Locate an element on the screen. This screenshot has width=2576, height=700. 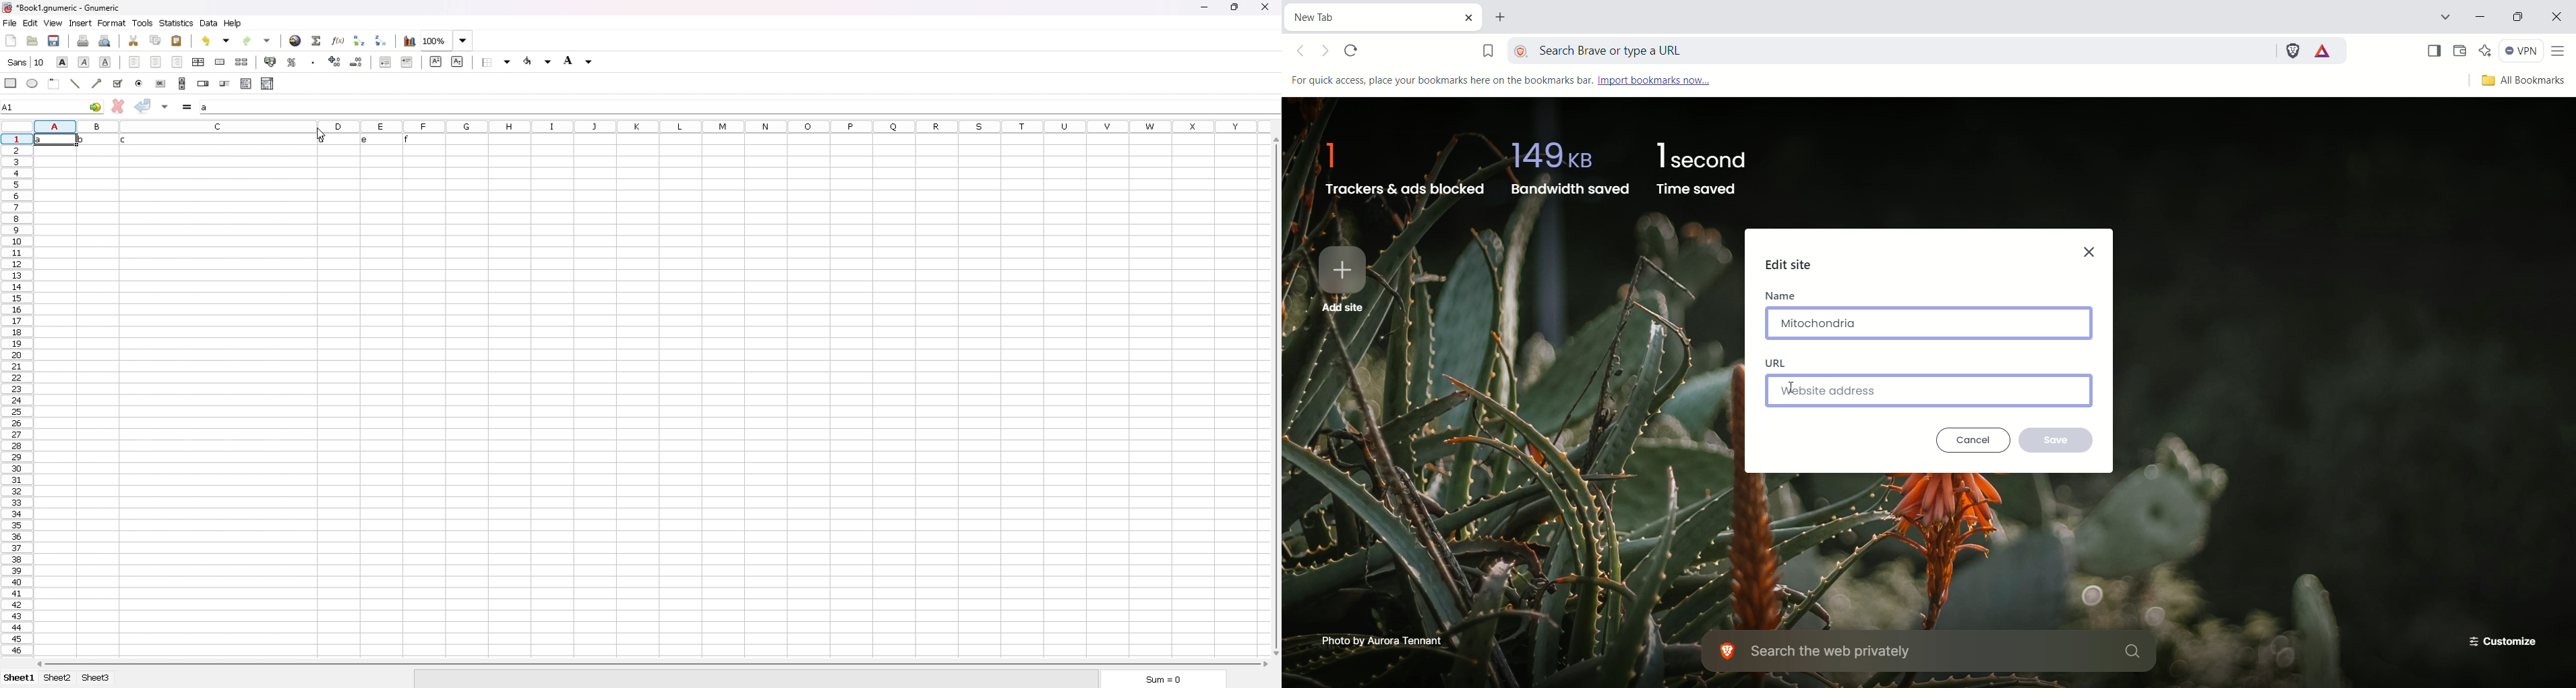
bold is located at coordinates (63, 61).